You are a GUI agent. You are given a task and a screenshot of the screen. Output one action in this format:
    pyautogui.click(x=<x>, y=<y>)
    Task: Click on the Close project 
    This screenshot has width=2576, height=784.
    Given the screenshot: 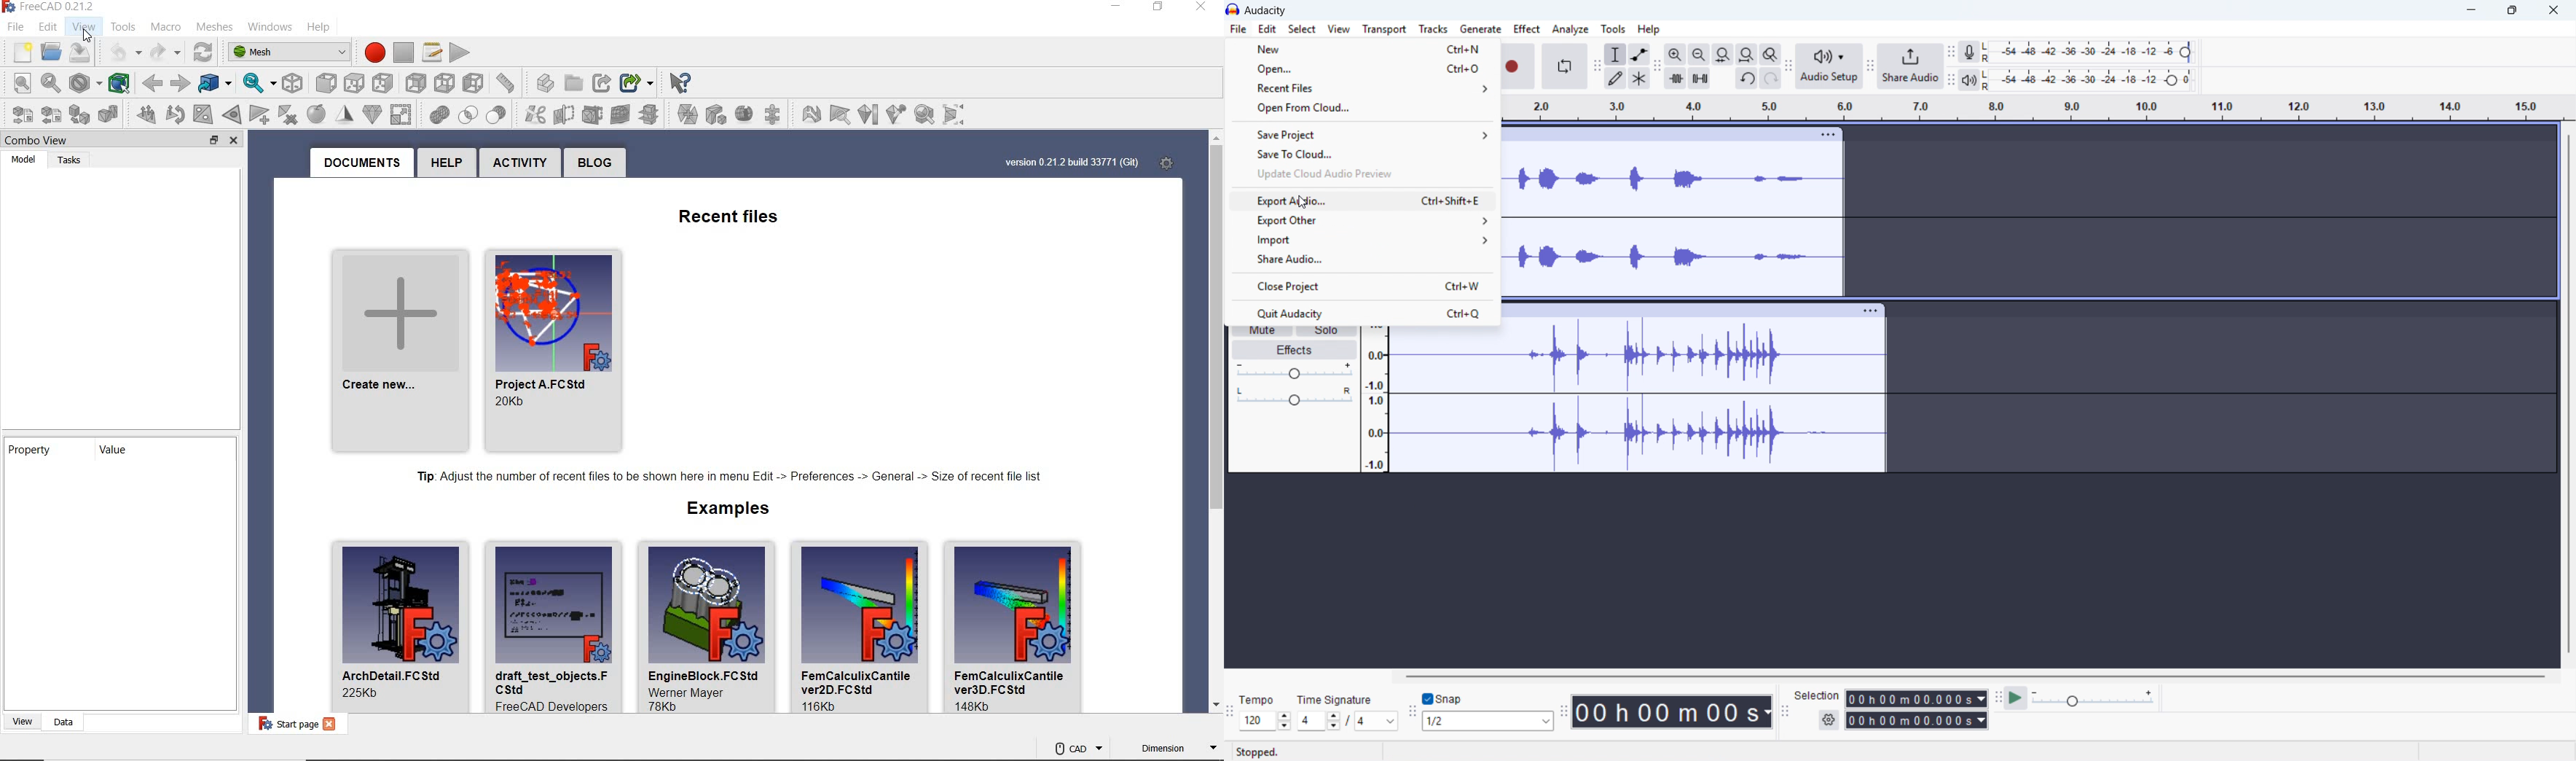 What is the action you would take?
    pyautogui.click(x=1361, y=285)
    